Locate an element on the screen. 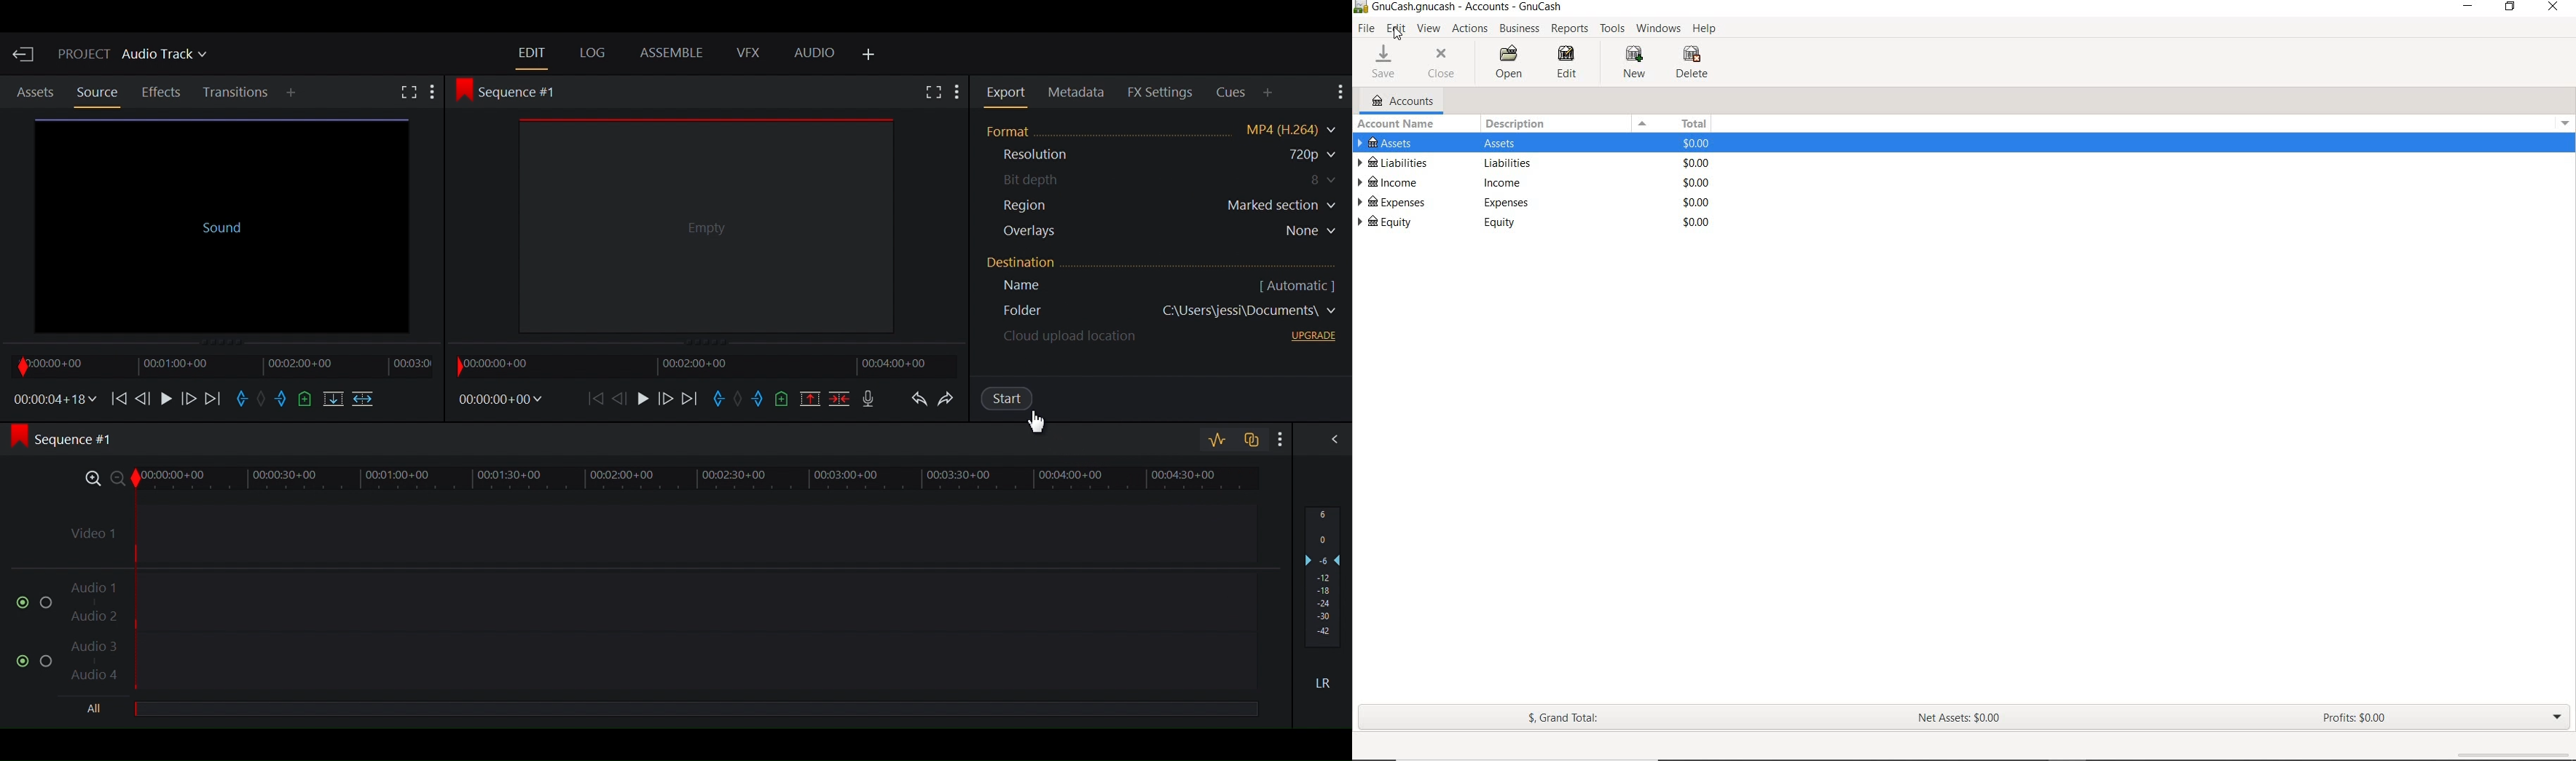  Source is located at coordinates (96, 92).